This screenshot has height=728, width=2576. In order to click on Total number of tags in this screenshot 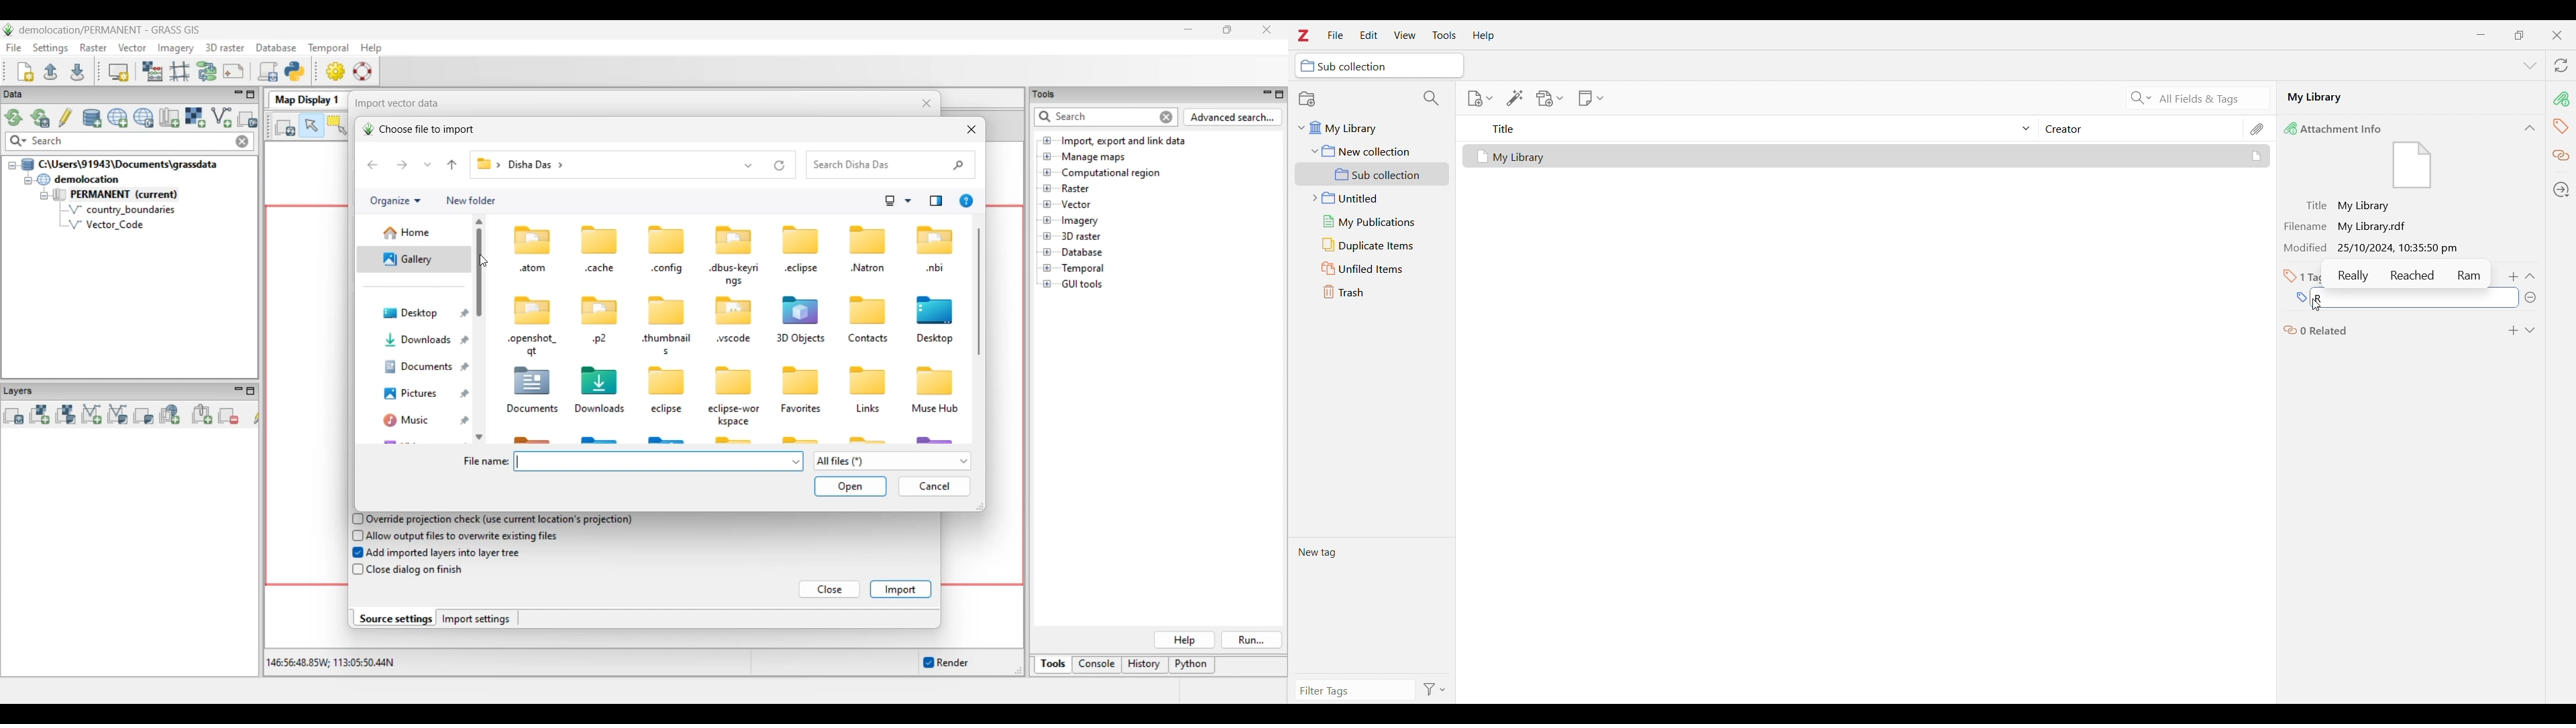, I will do `click(2305, 276)`.